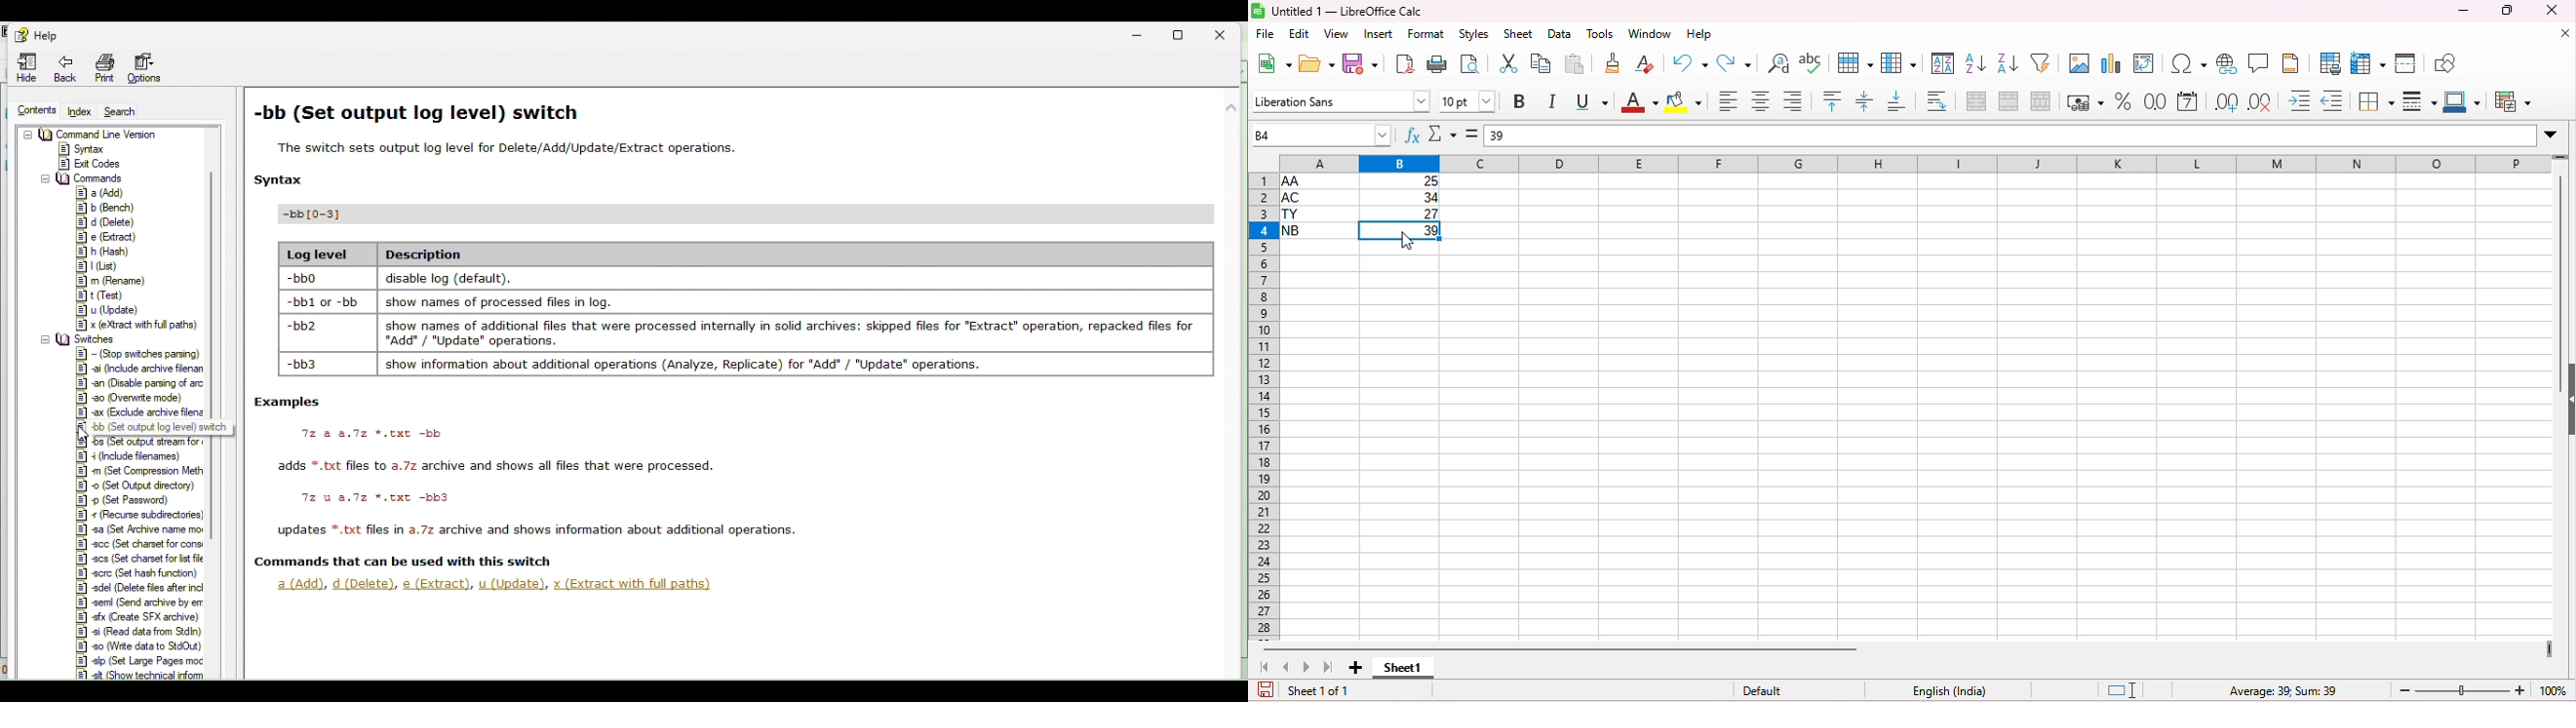  I want to click on Hide, so click(22, 68).